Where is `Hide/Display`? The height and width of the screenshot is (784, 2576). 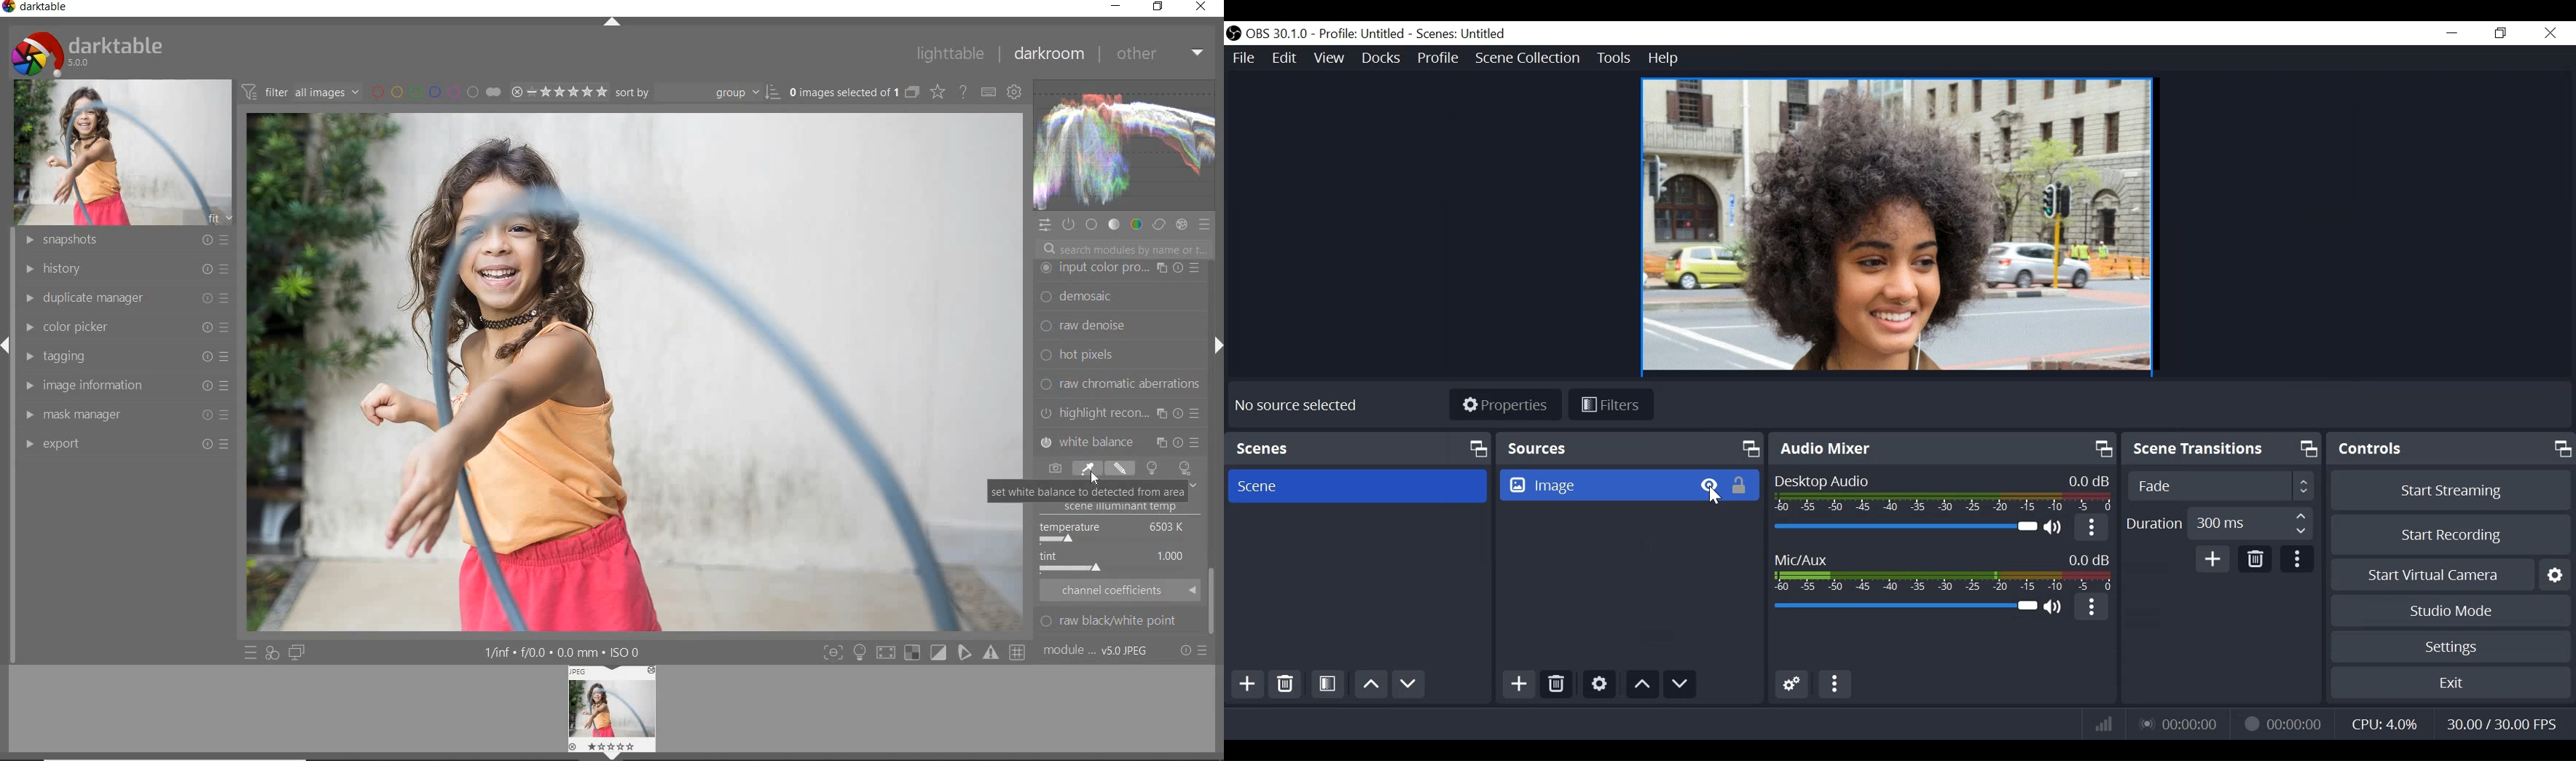
Hide/Display is located at coordinates (1709, 485).